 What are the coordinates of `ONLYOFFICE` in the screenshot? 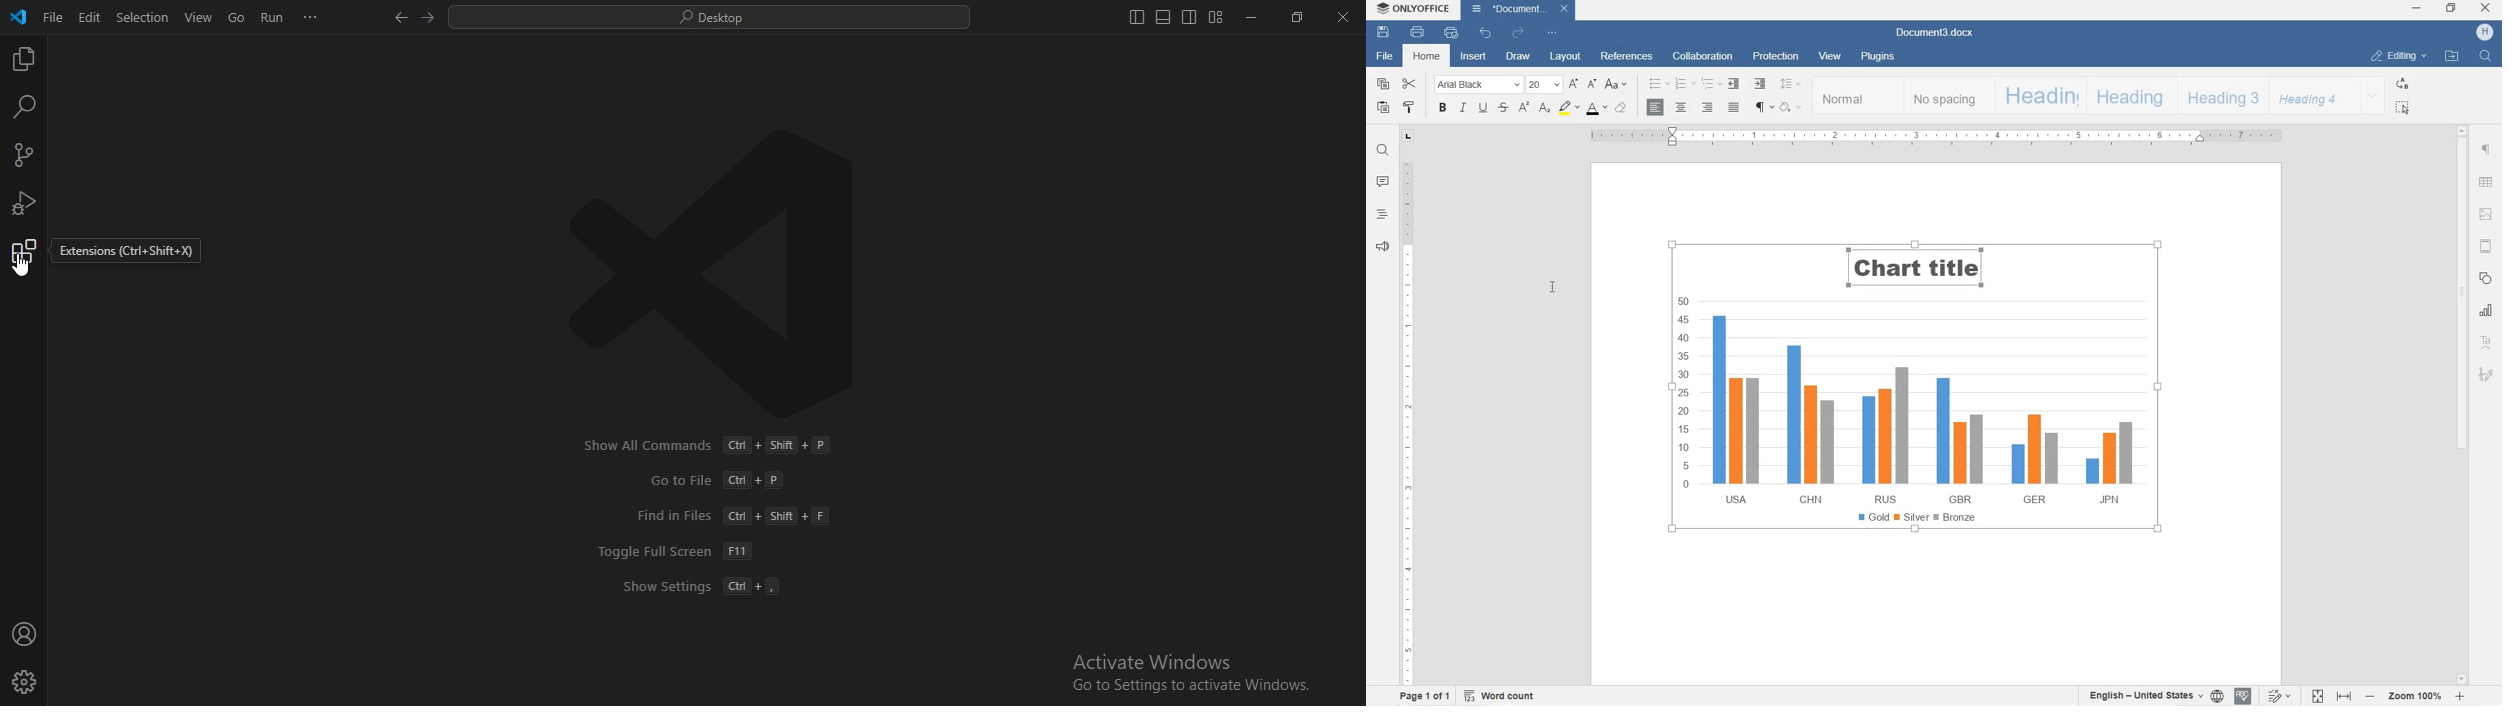 It's located at (1413, 9).